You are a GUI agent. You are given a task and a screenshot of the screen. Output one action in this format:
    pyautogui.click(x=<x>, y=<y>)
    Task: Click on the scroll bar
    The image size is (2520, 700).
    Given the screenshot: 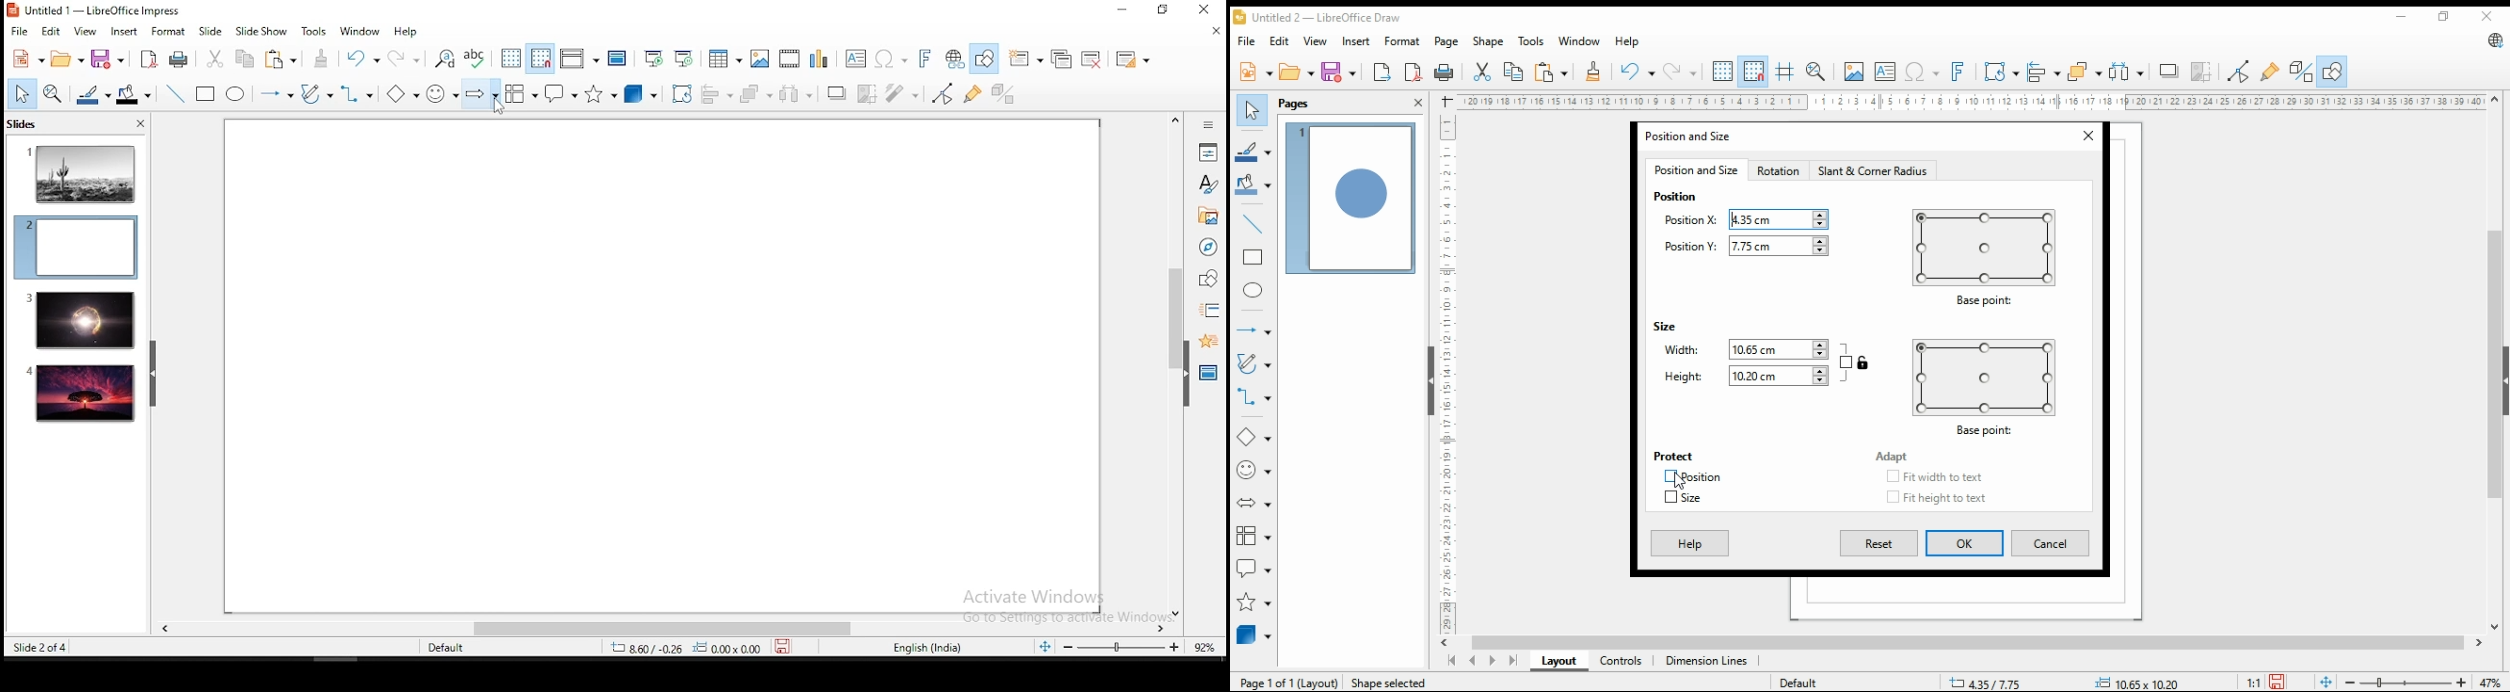 What is the action you would take?
    pyautogui.click(x=655, y=629)
    